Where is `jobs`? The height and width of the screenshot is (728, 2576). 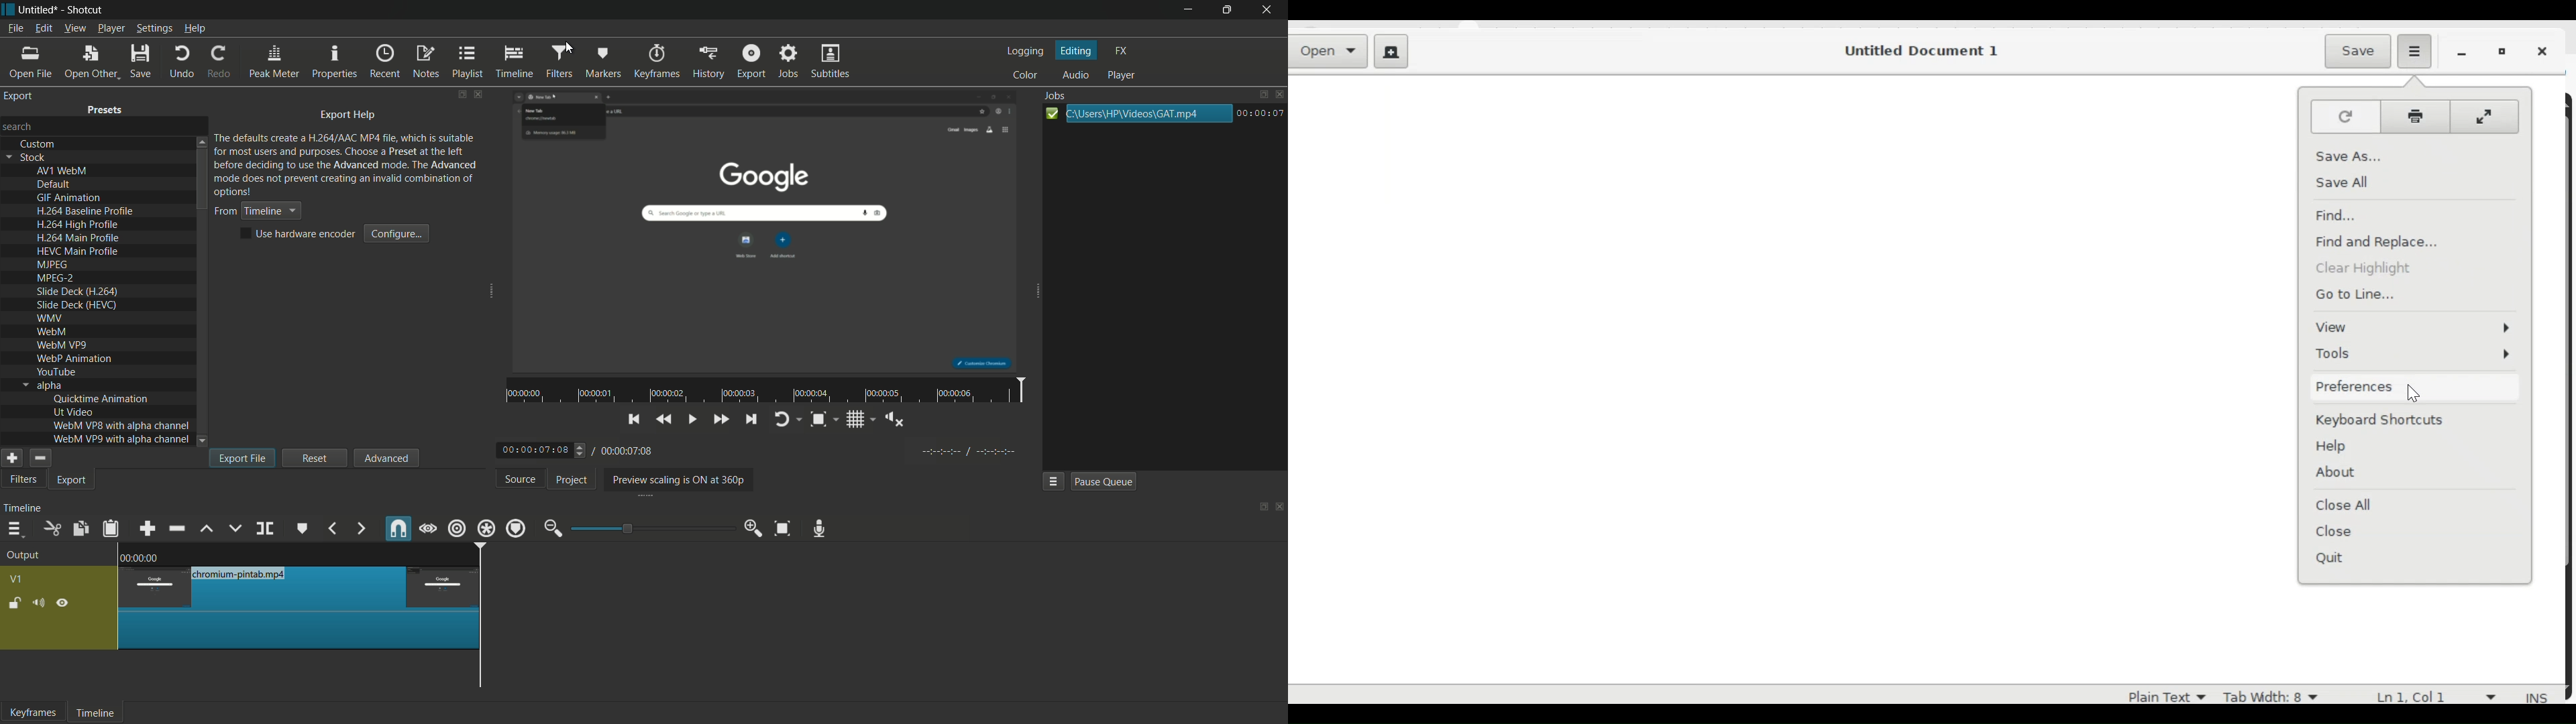
jobs is located at coordinates (787, 61).